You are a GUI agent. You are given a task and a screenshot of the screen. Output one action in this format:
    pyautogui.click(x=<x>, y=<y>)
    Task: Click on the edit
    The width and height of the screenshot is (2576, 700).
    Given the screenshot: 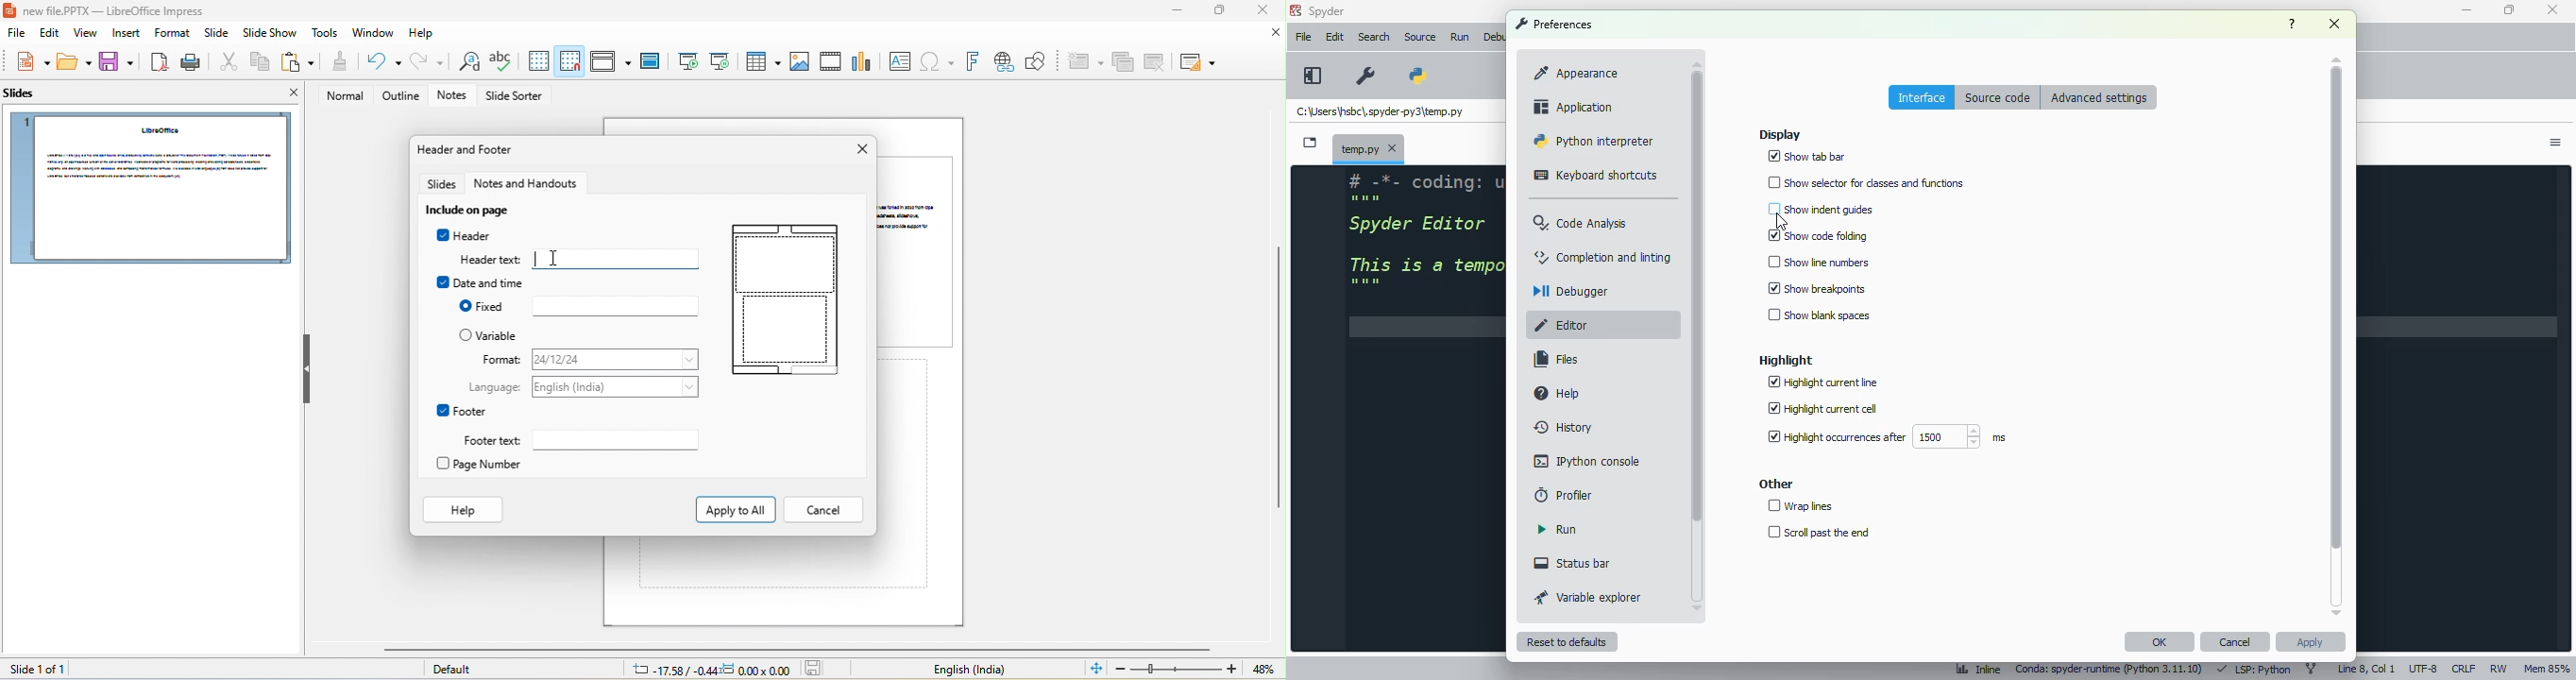 What is the action you would take?
    pyautogui.click(x=47, y=35)
    